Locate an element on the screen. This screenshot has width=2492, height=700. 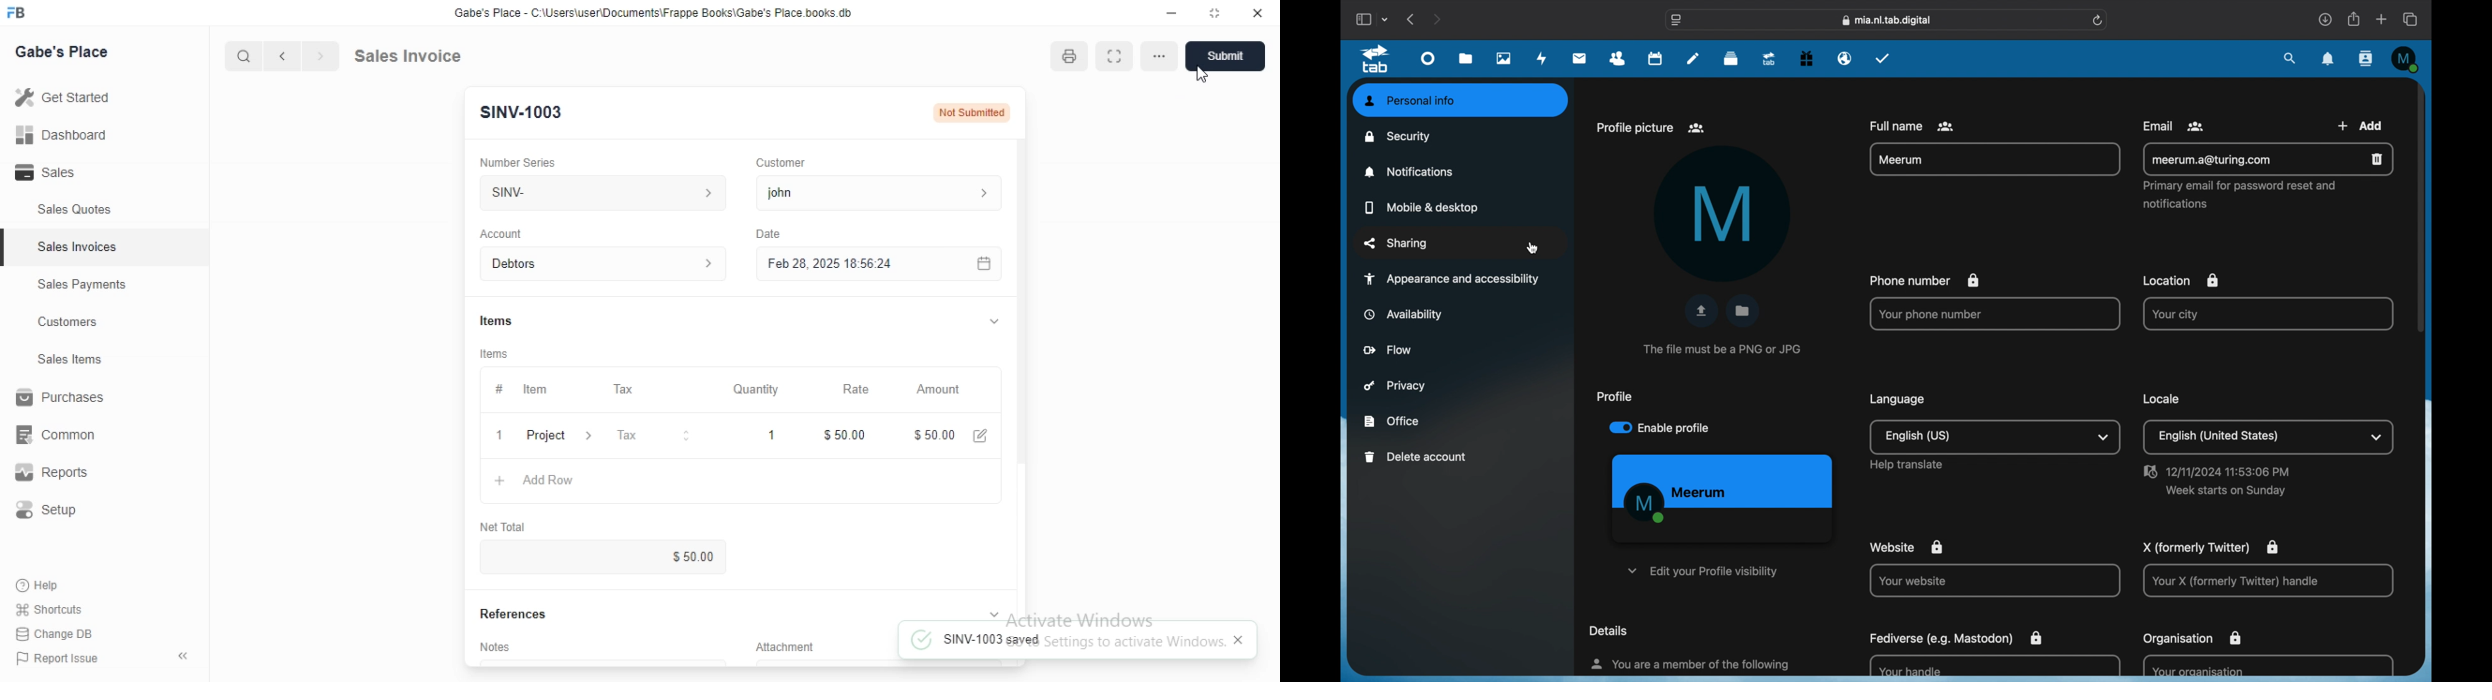
info is located at coordinates (1726, 349).